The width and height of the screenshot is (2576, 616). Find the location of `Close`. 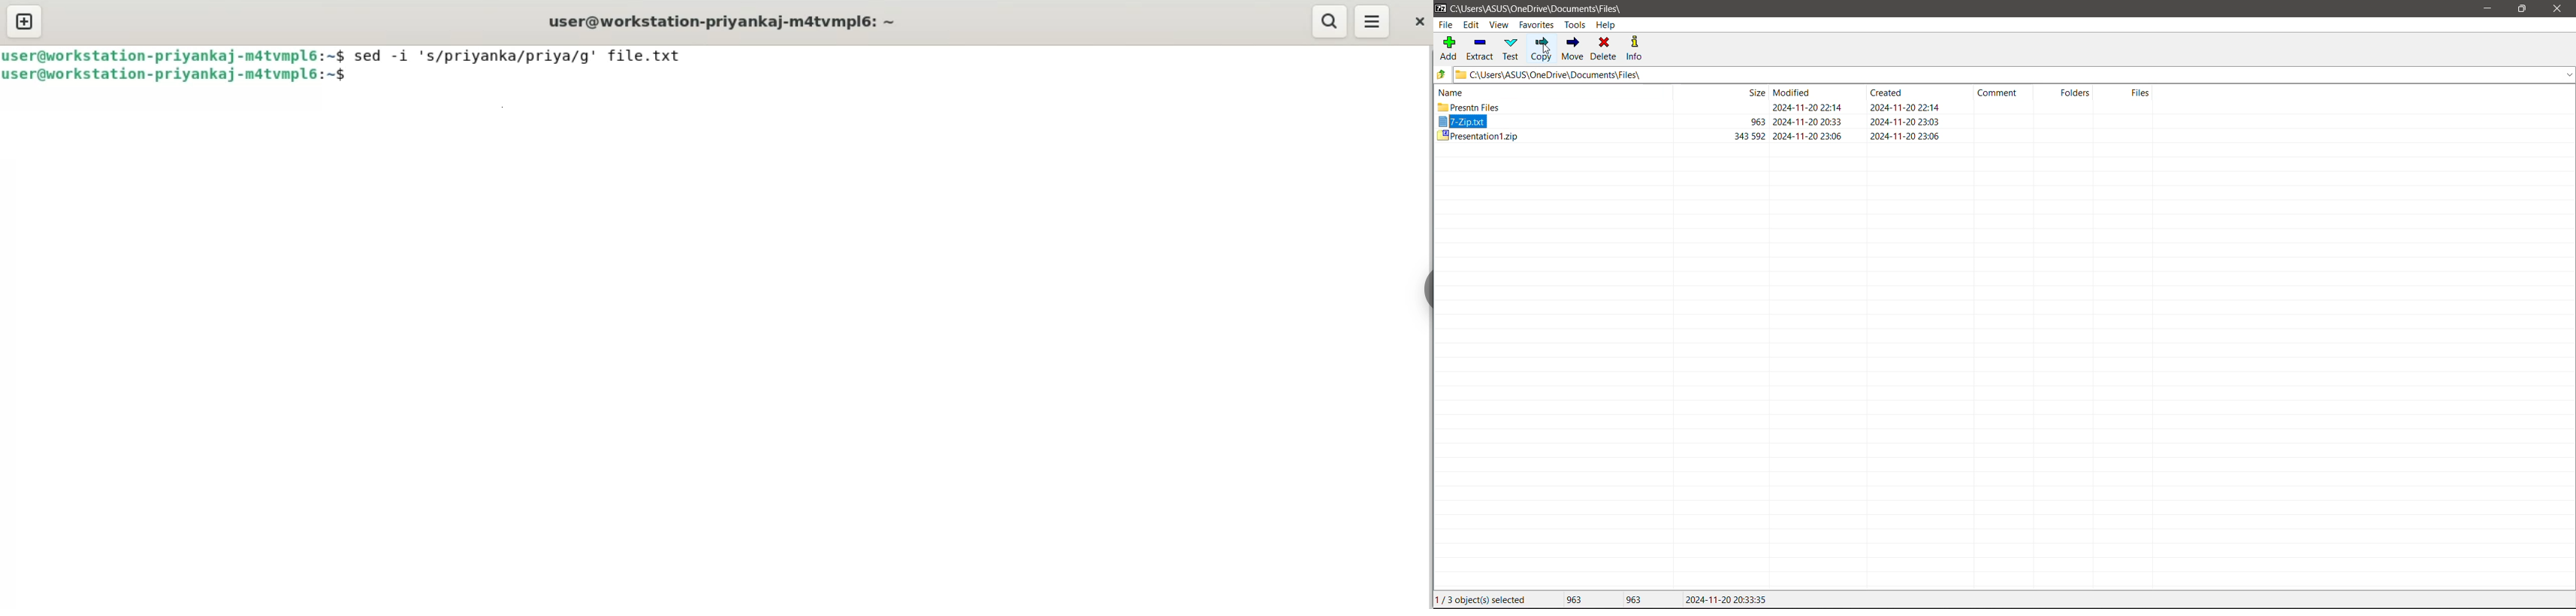

Close is located at coordinates (2559, 9).